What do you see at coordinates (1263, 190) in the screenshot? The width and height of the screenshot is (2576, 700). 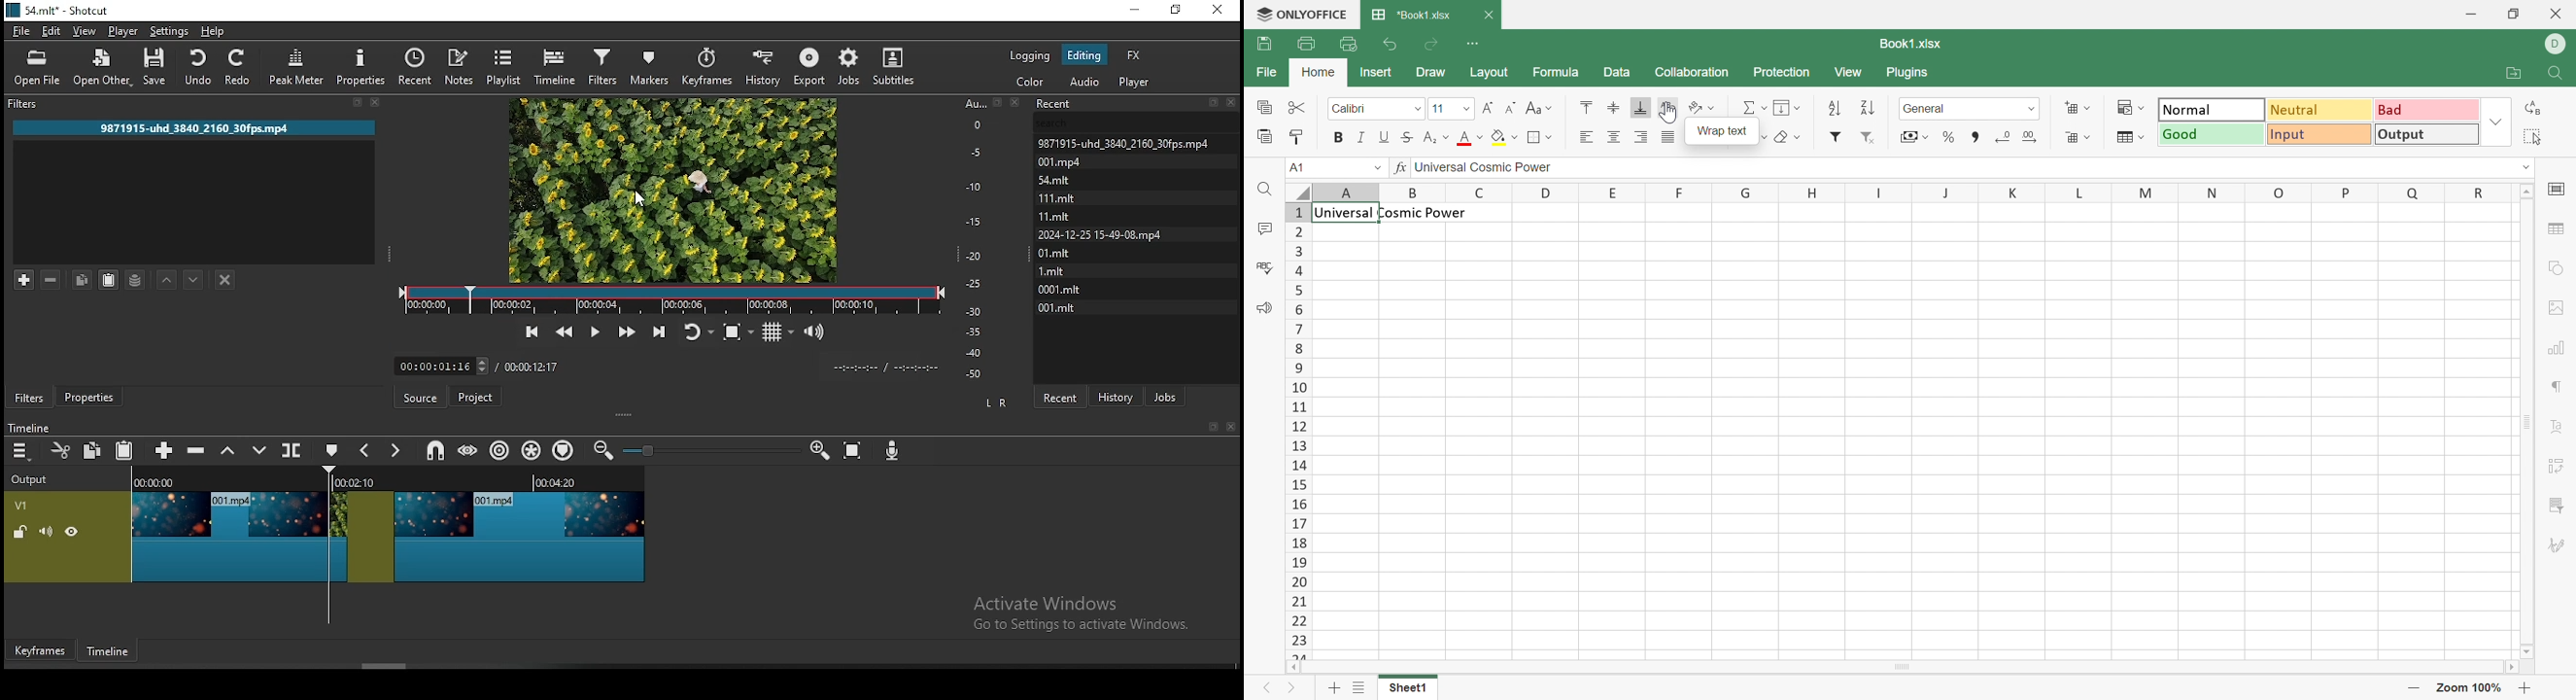 I see `Find` at bounding box center [1263, 190].